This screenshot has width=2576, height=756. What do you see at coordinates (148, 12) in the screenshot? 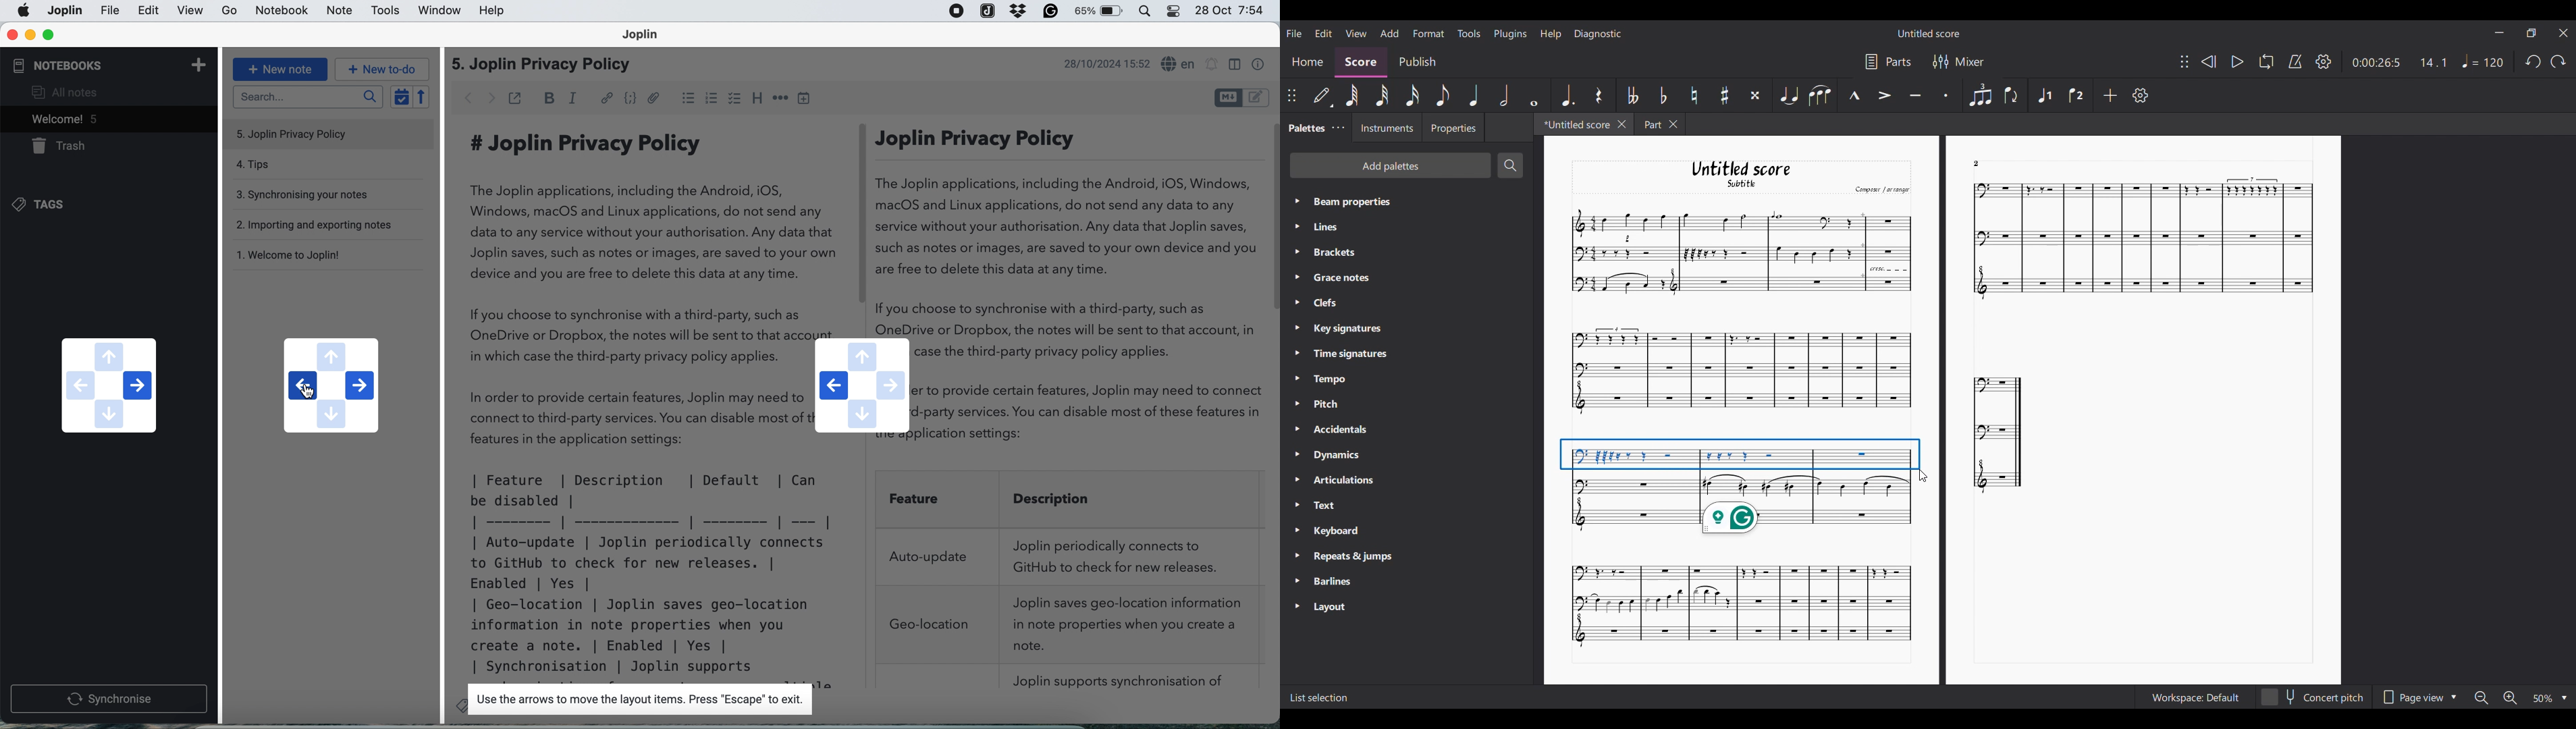
I see `edit` at bounding box center [148, 12].